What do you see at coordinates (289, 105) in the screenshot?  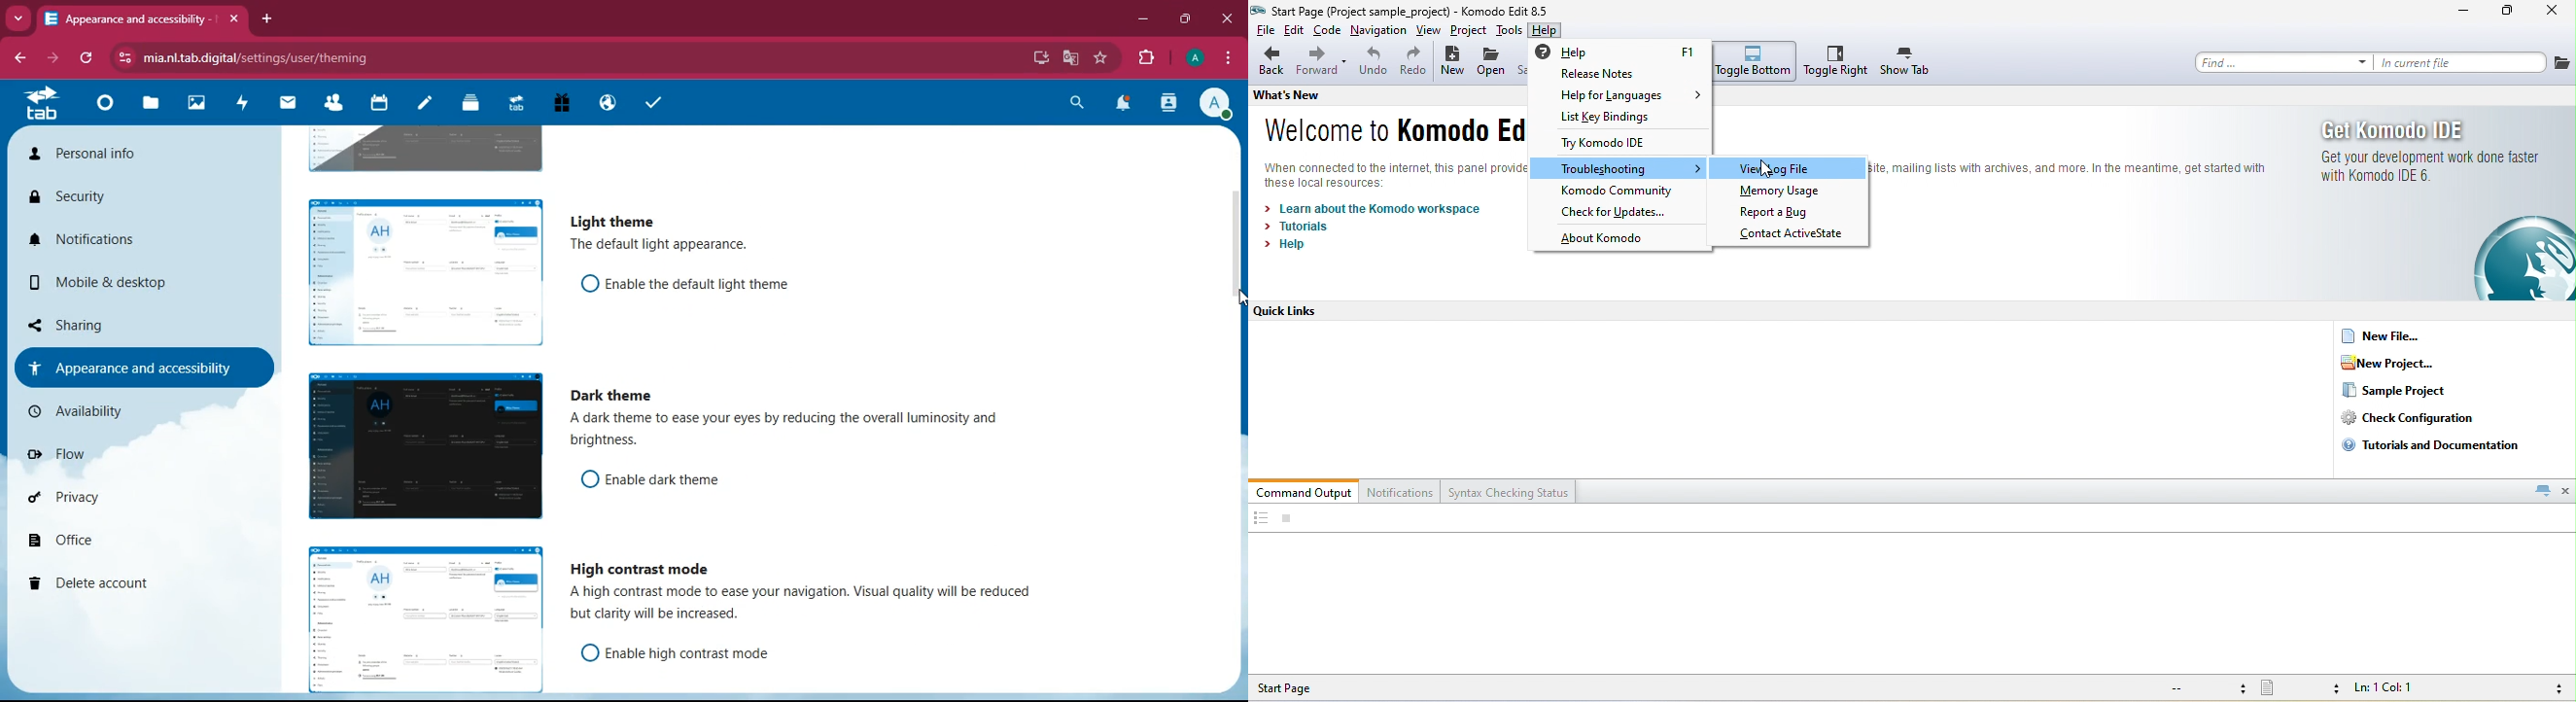 I see `mail` at bounding box center [289, 105].